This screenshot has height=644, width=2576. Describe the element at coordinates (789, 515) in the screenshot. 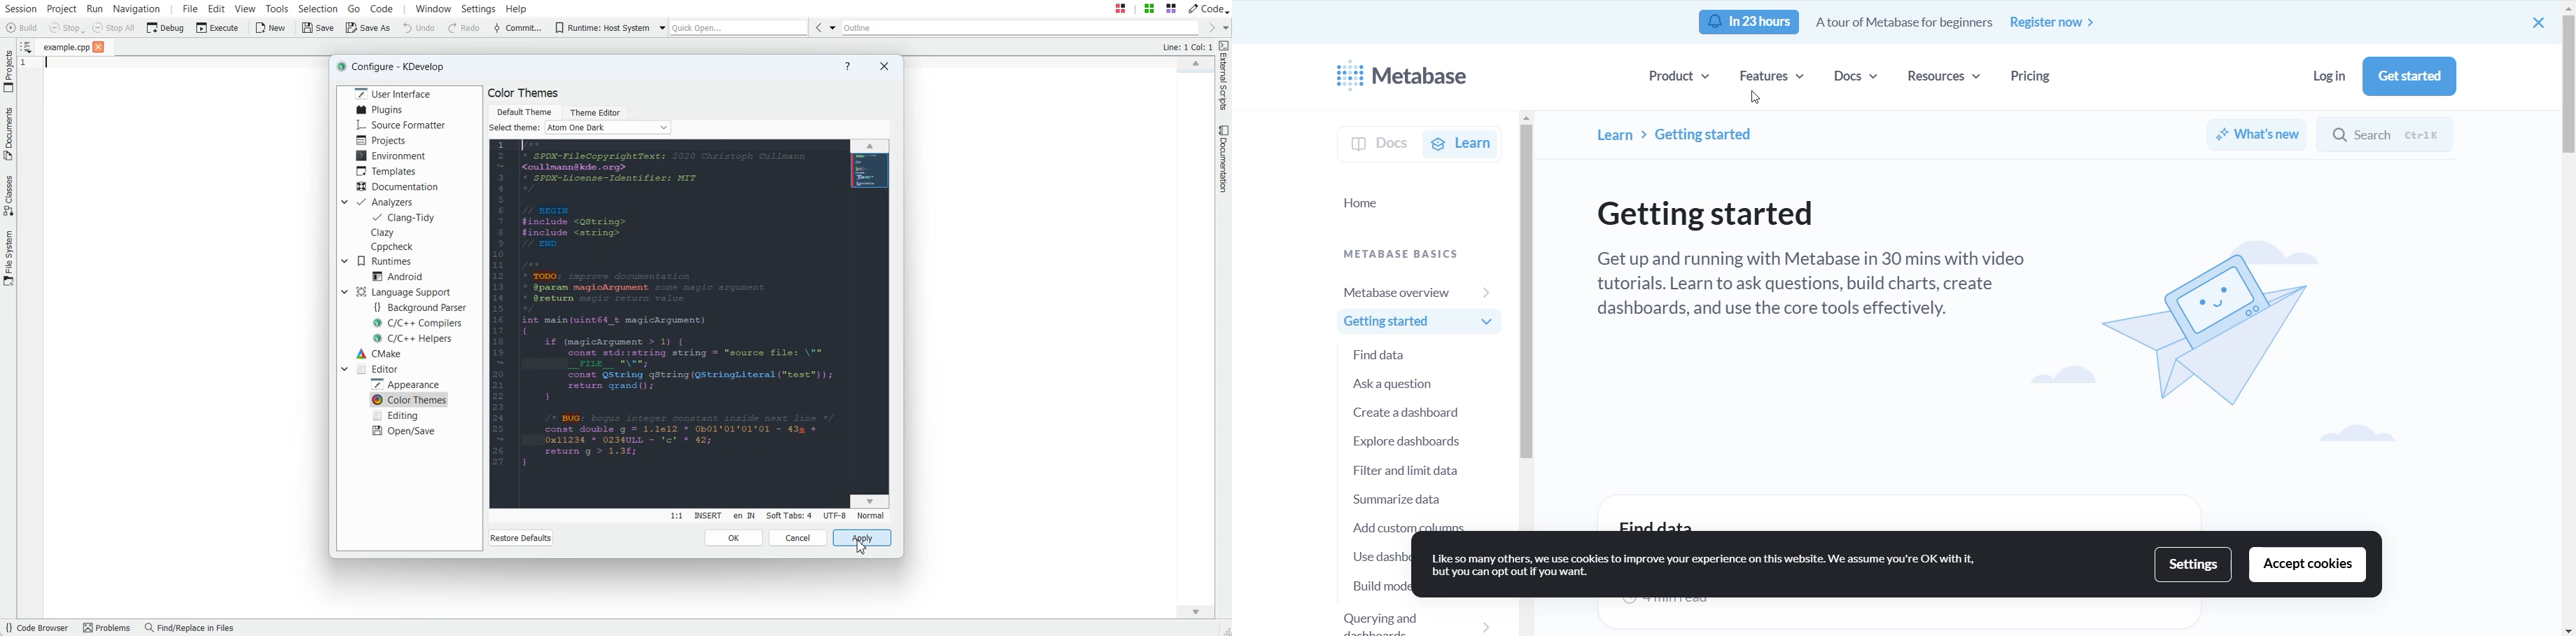

I see `Soft Tabs: 4` at that location.